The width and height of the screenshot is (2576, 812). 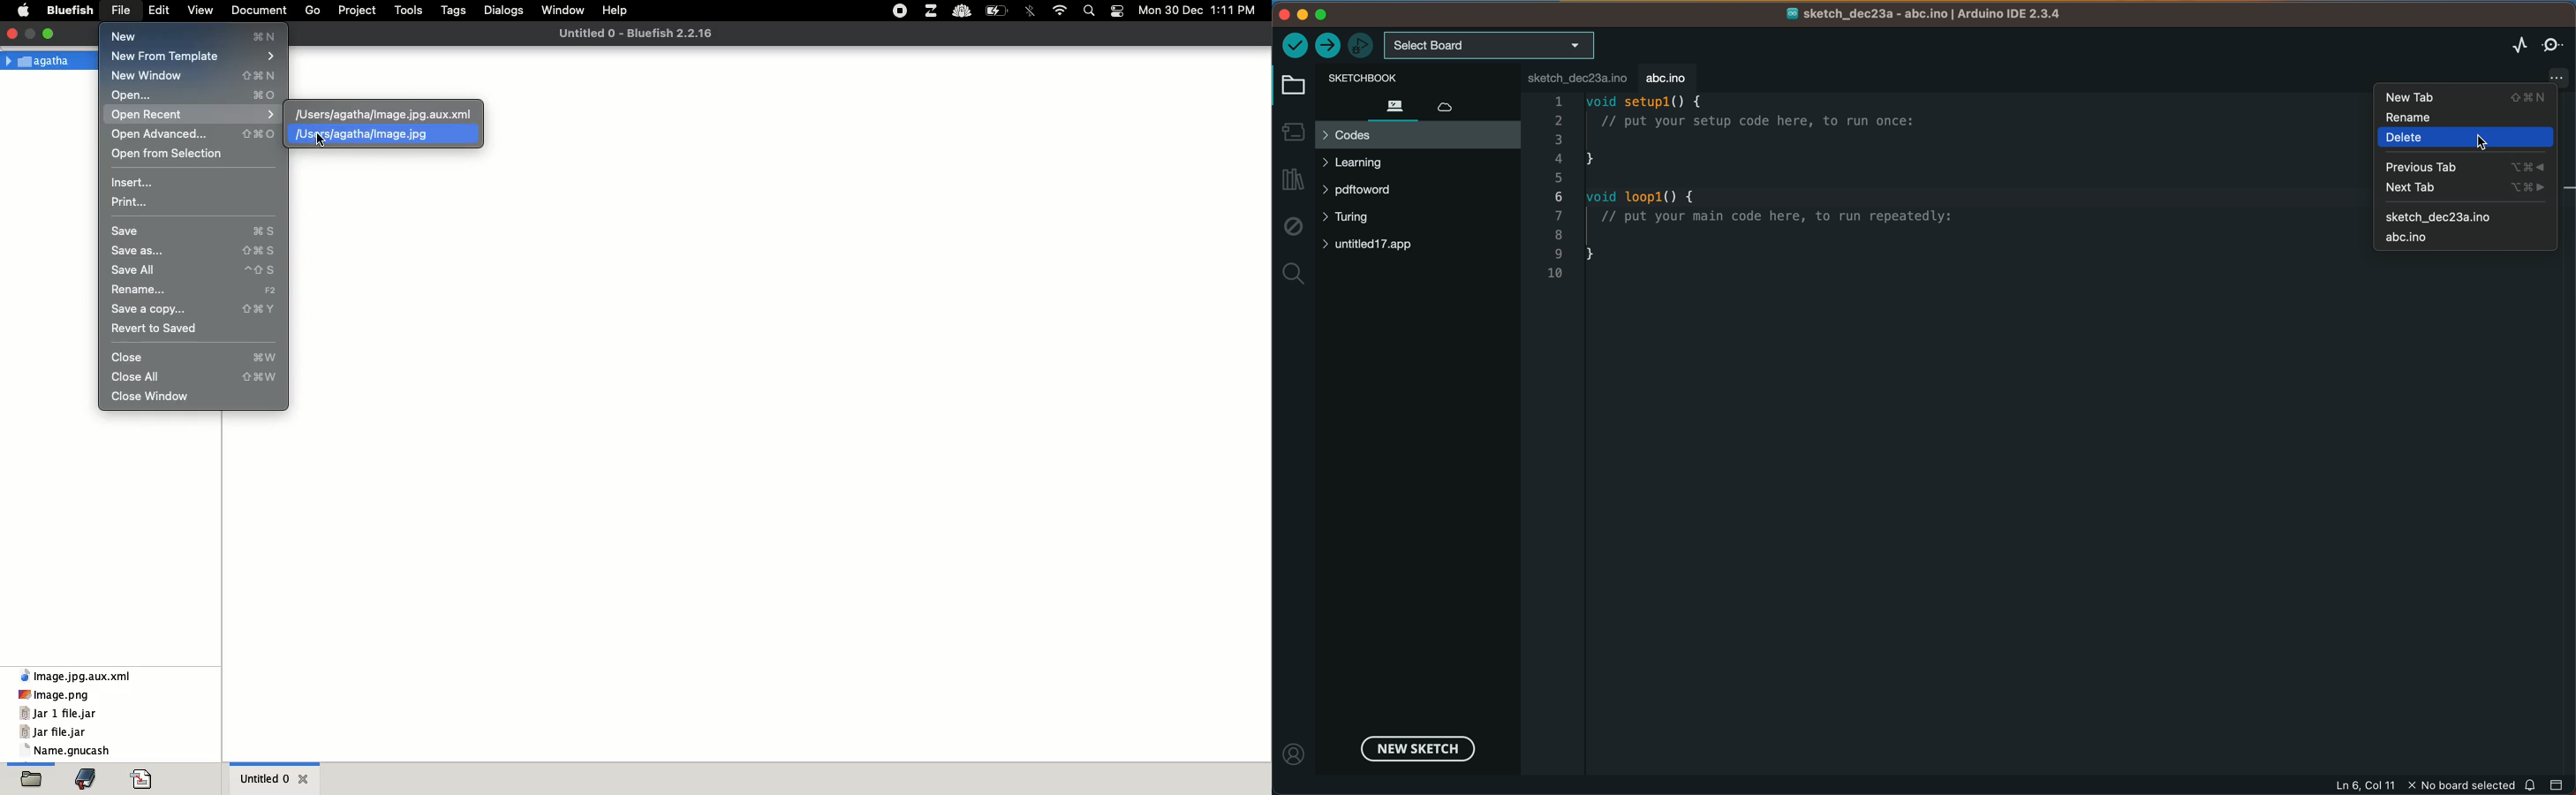 I want to click on save    command S, so click(x=196, y=233).